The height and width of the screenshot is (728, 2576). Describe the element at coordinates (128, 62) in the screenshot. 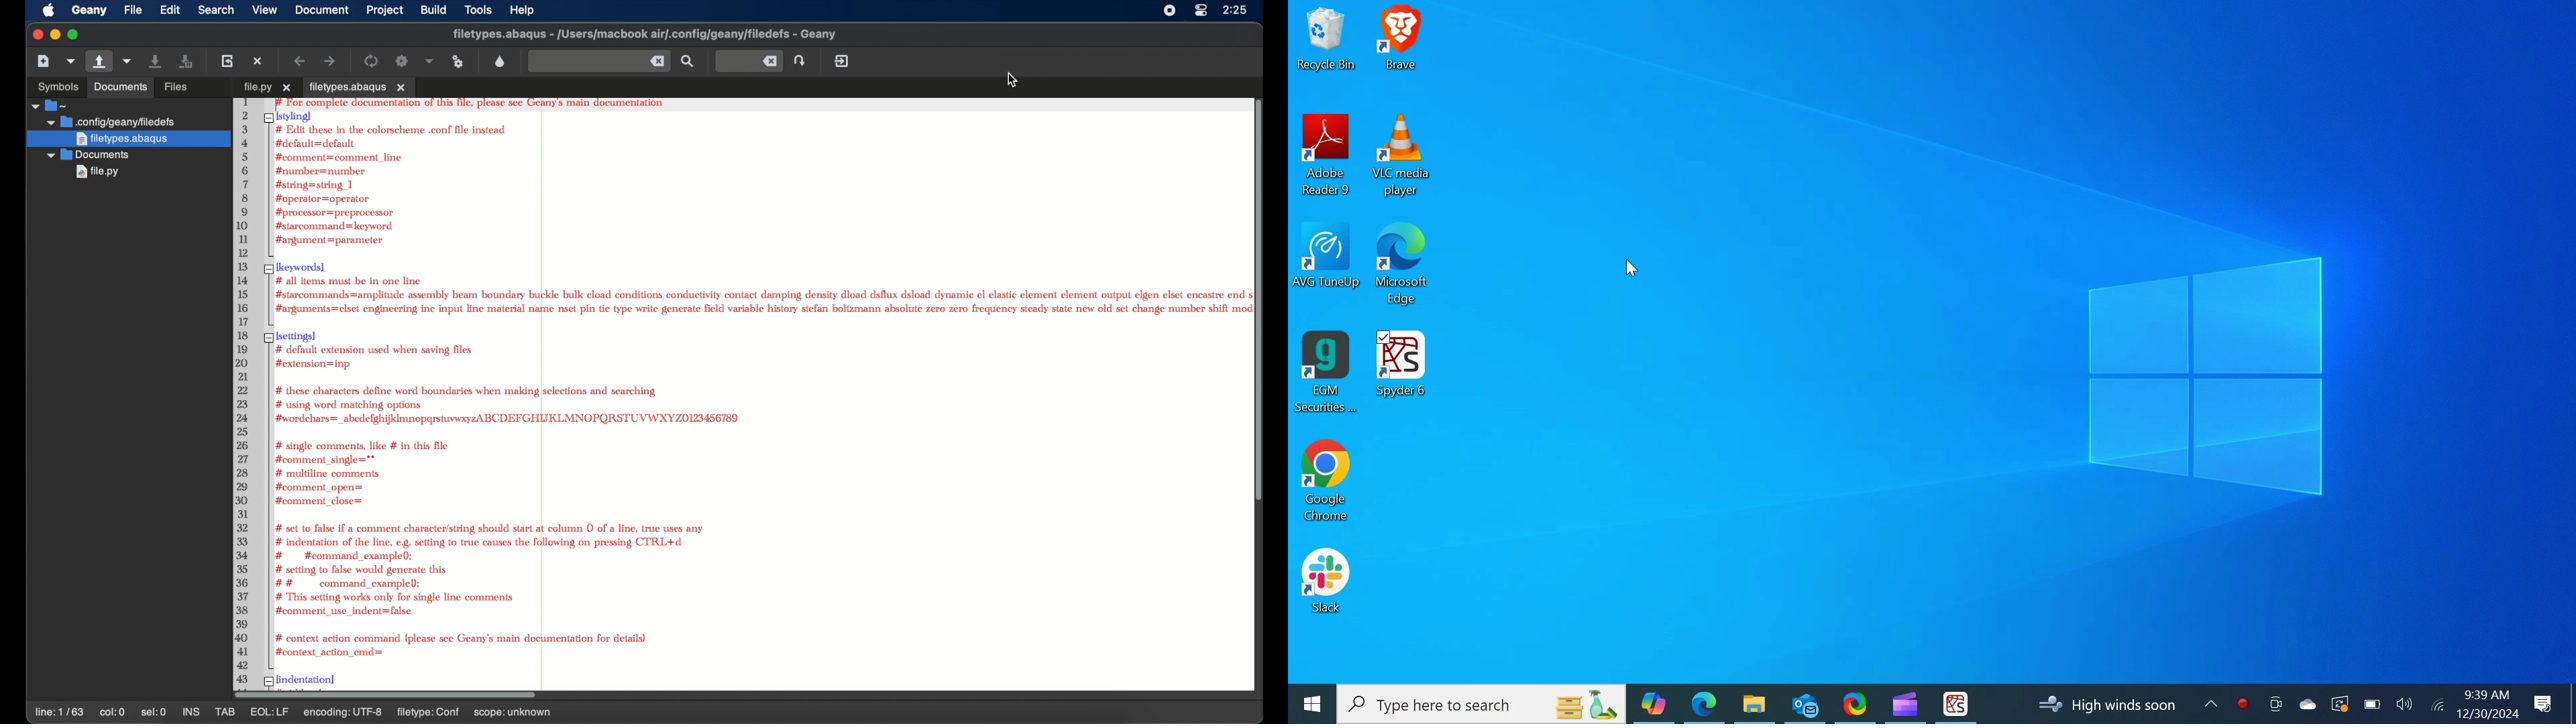

I see `open recent file` at that location.